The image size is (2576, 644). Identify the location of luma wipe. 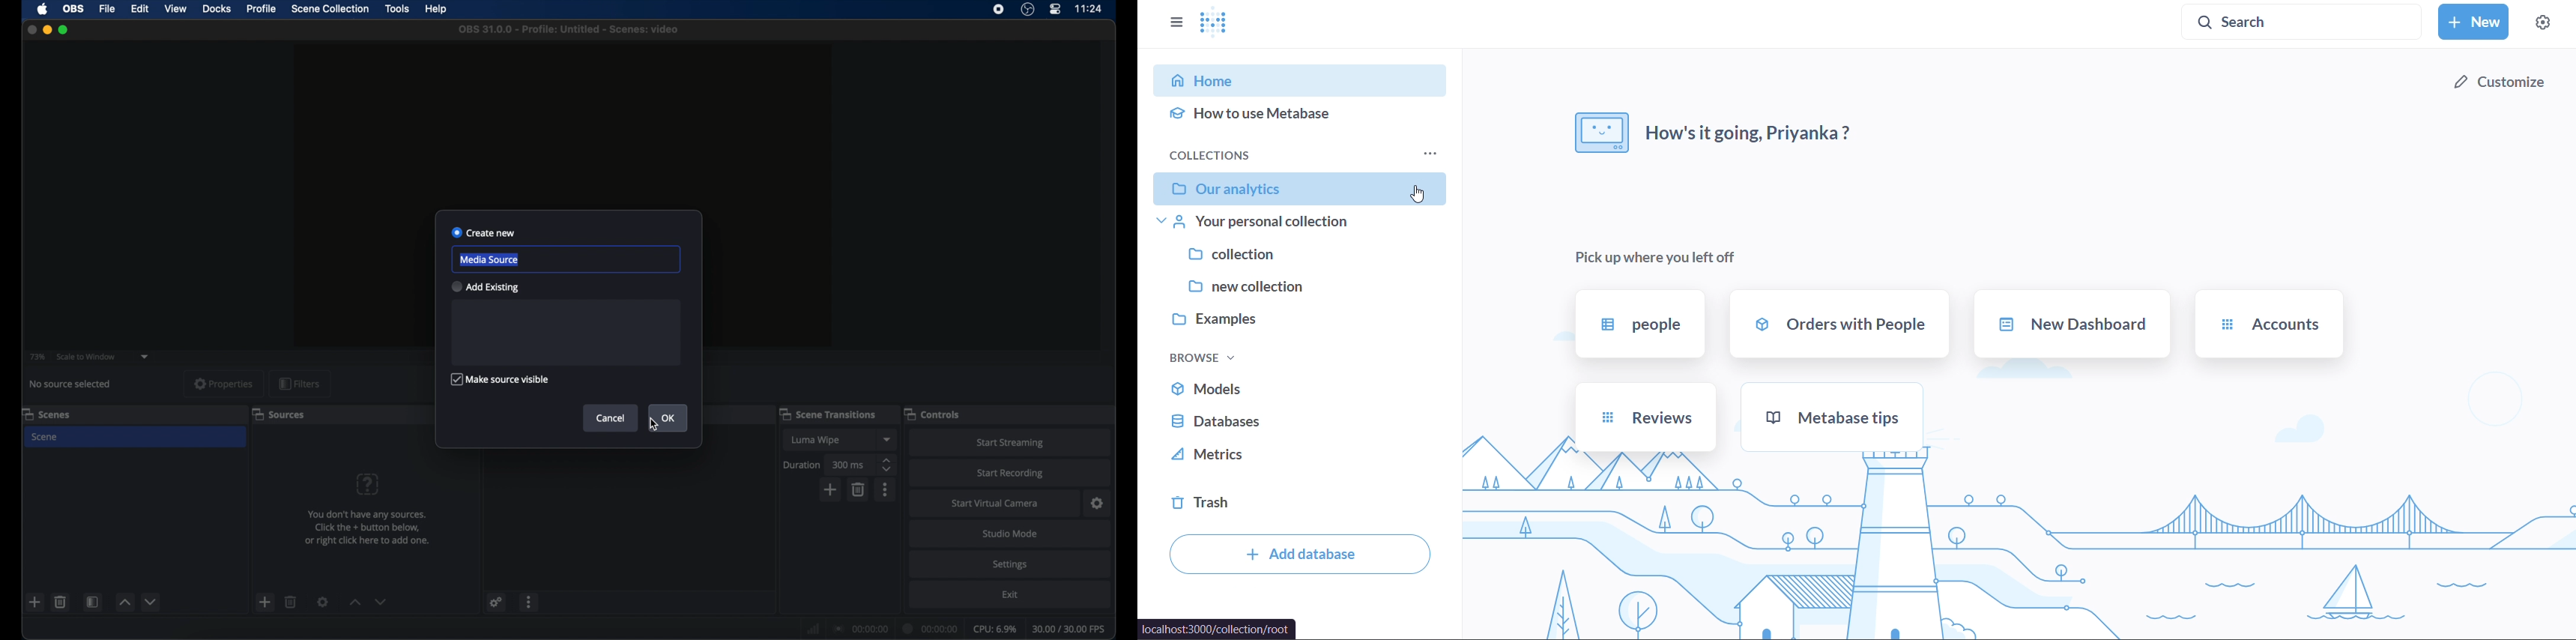
(815, 441).